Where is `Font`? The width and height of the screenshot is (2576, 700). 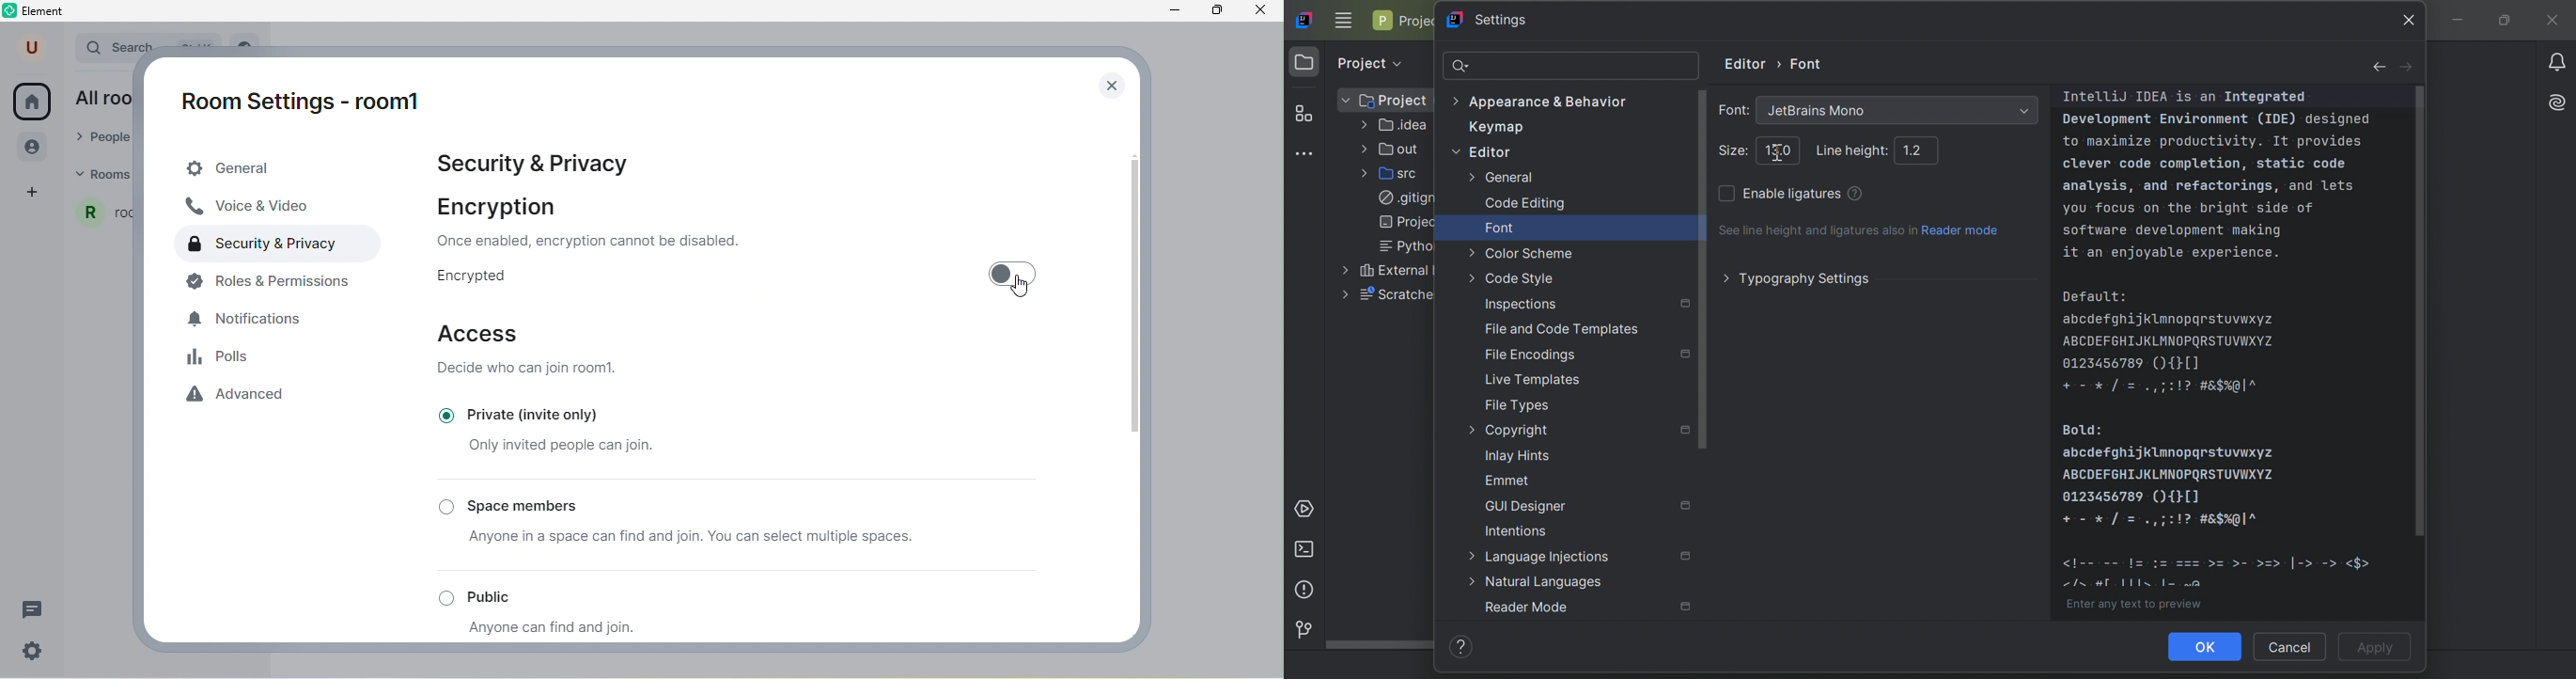 Font is located at coordinates (1809, 61).